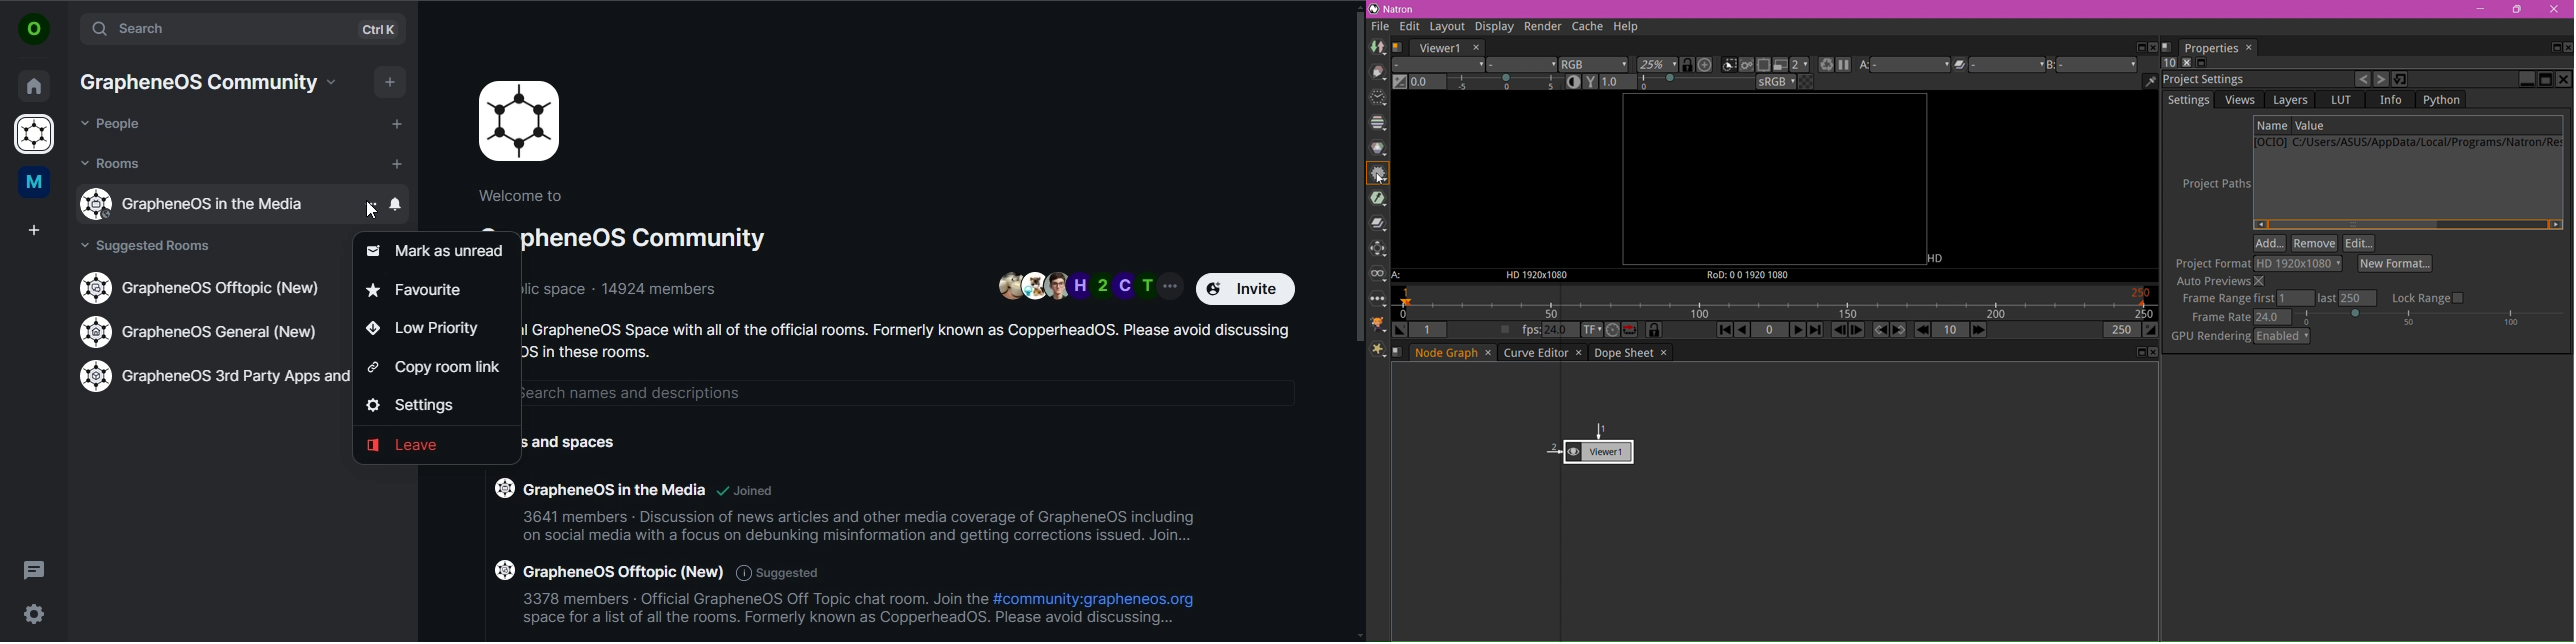 The width and height of the screenshot is (2576, 644). I want to click on notifications, so click(397, 204).